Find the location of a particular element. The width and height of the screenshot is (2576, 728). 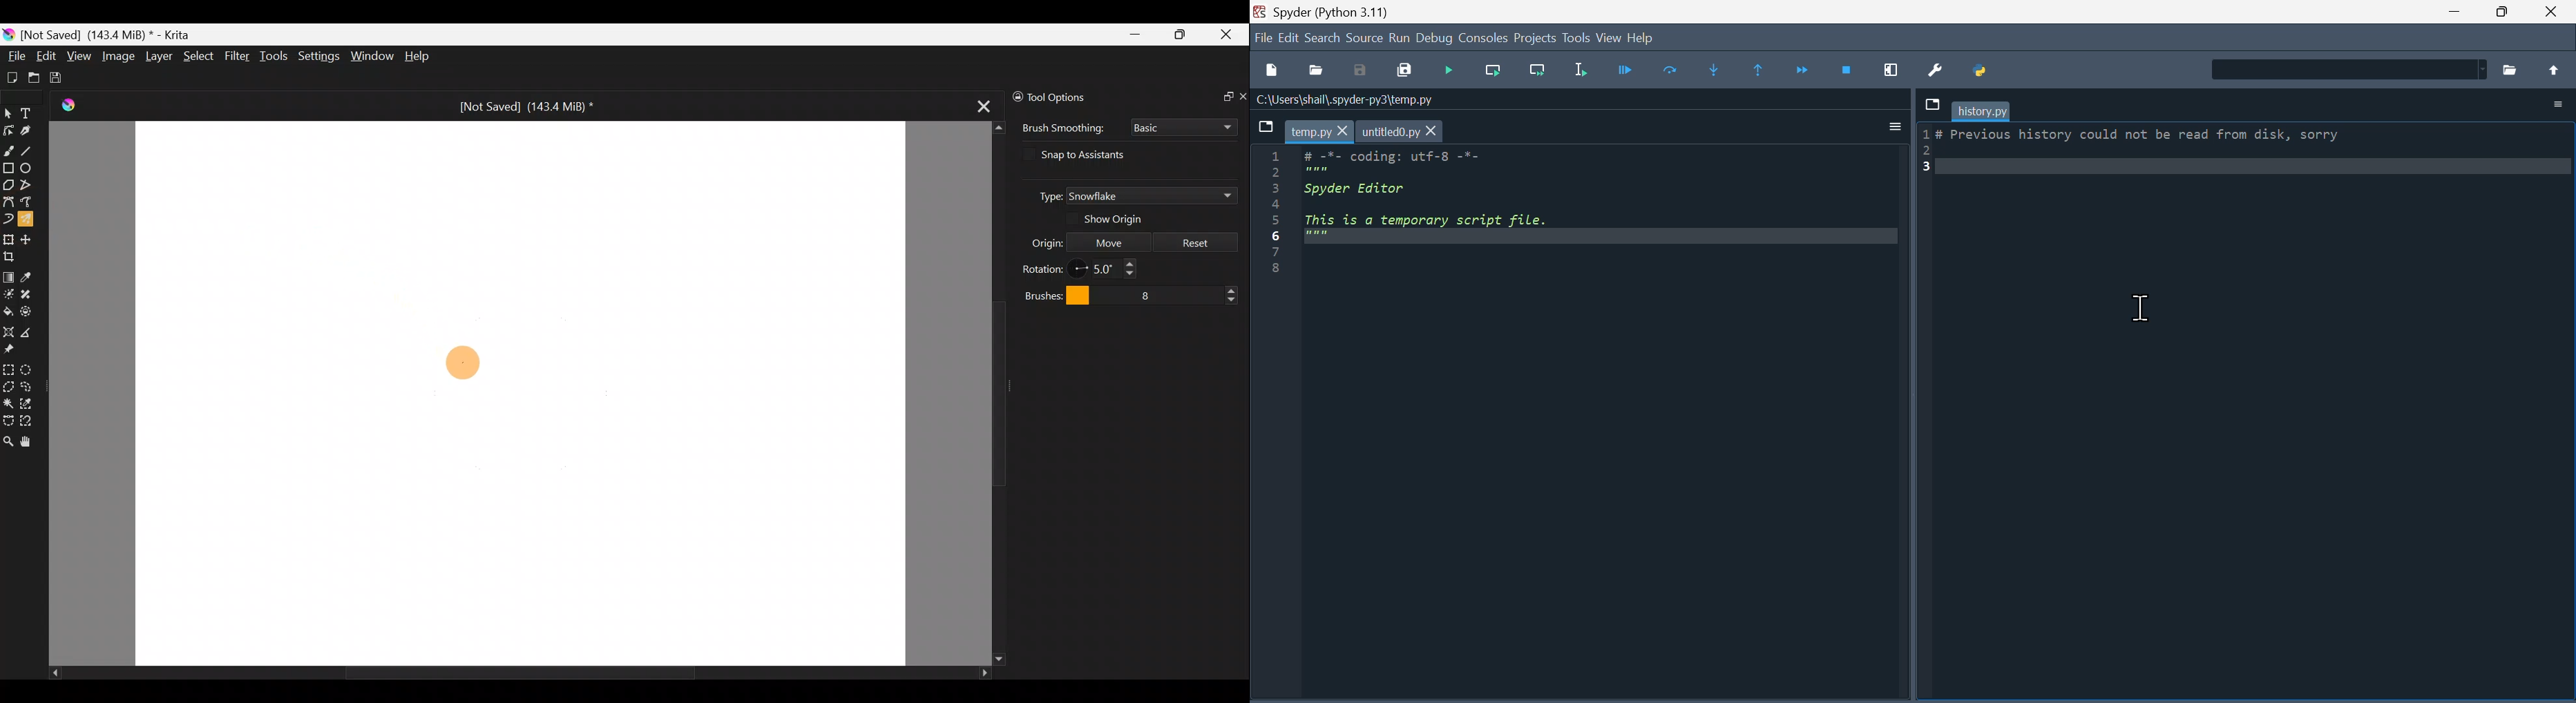

Tools is located at coordinates (1576, 37).